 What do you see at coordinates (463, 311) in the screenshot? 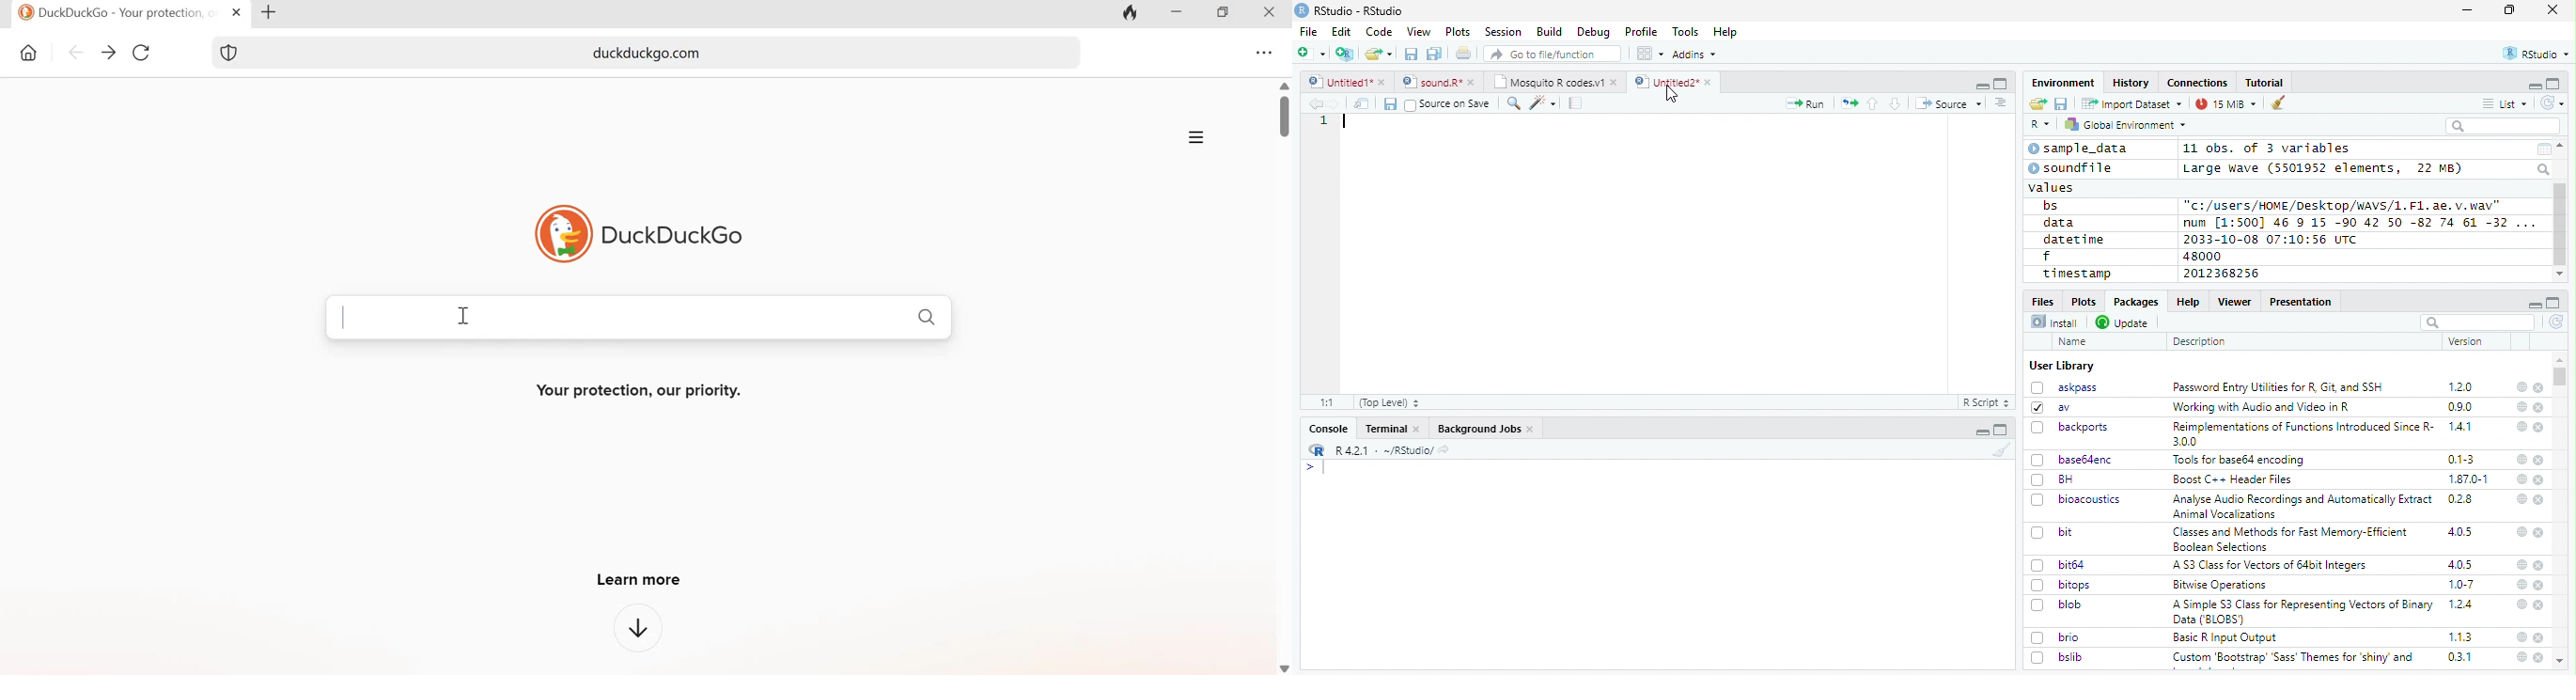
I see `cursor` at bounding box center [463, 311].